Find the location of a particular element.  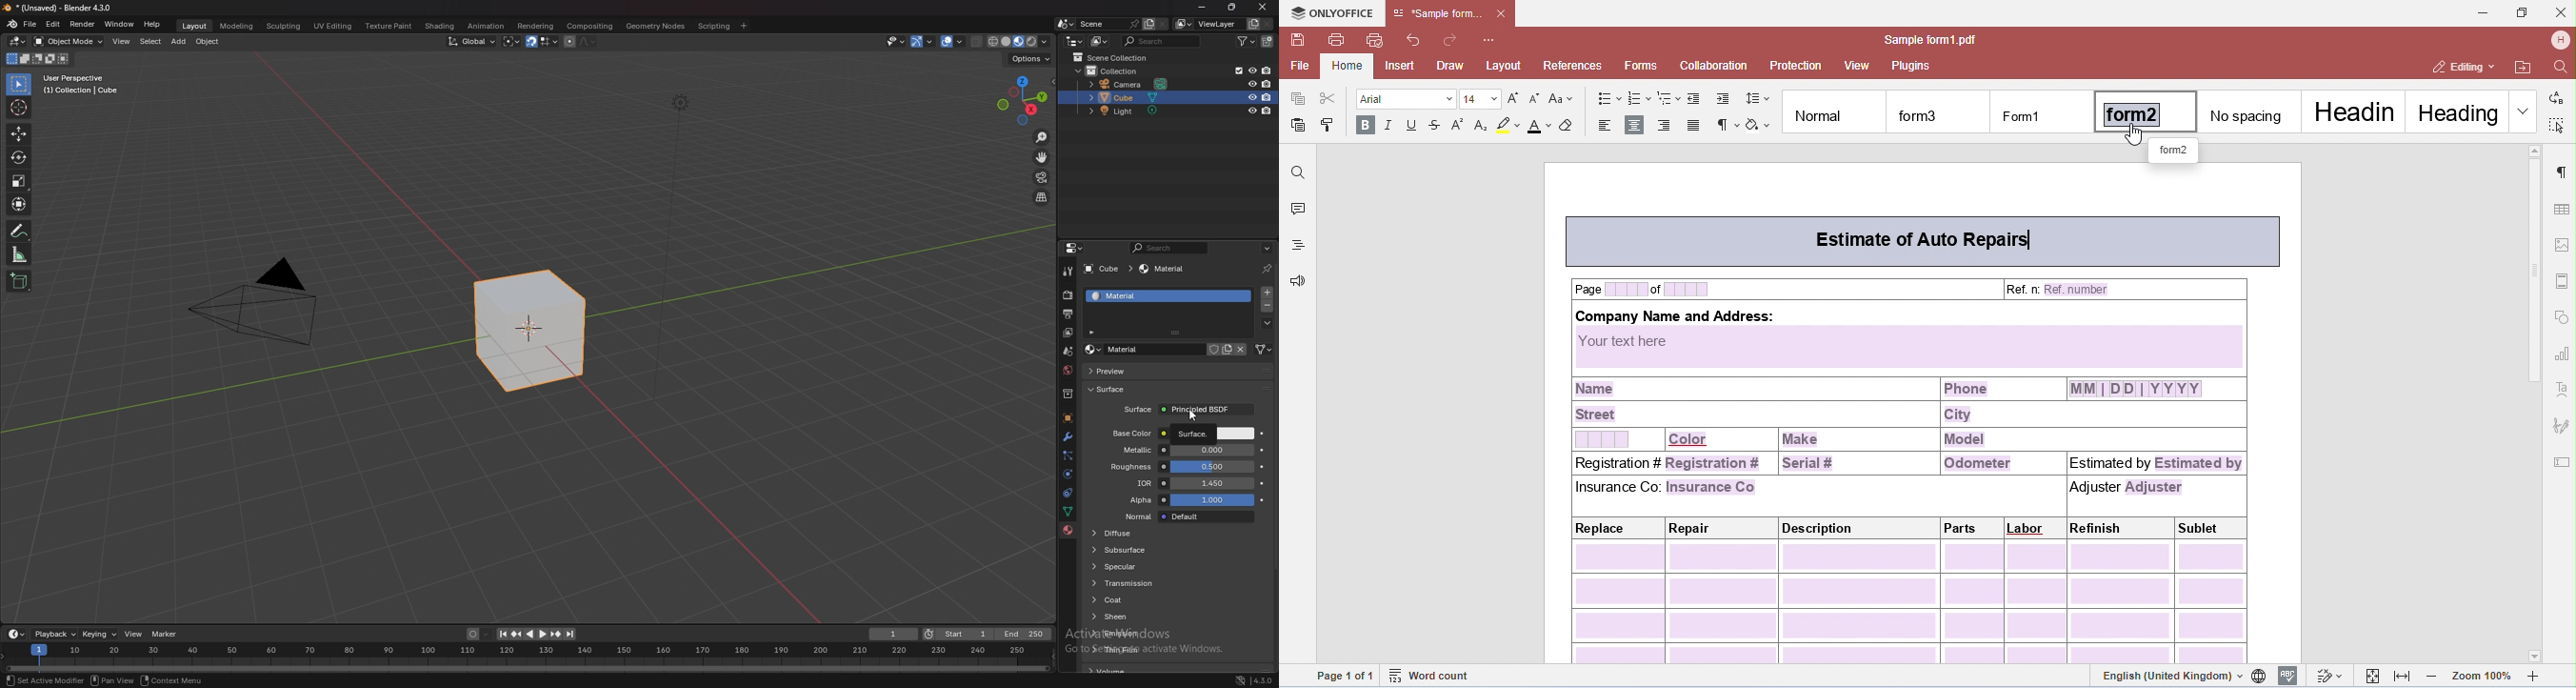

surface is located at coordinates (1123, 389).